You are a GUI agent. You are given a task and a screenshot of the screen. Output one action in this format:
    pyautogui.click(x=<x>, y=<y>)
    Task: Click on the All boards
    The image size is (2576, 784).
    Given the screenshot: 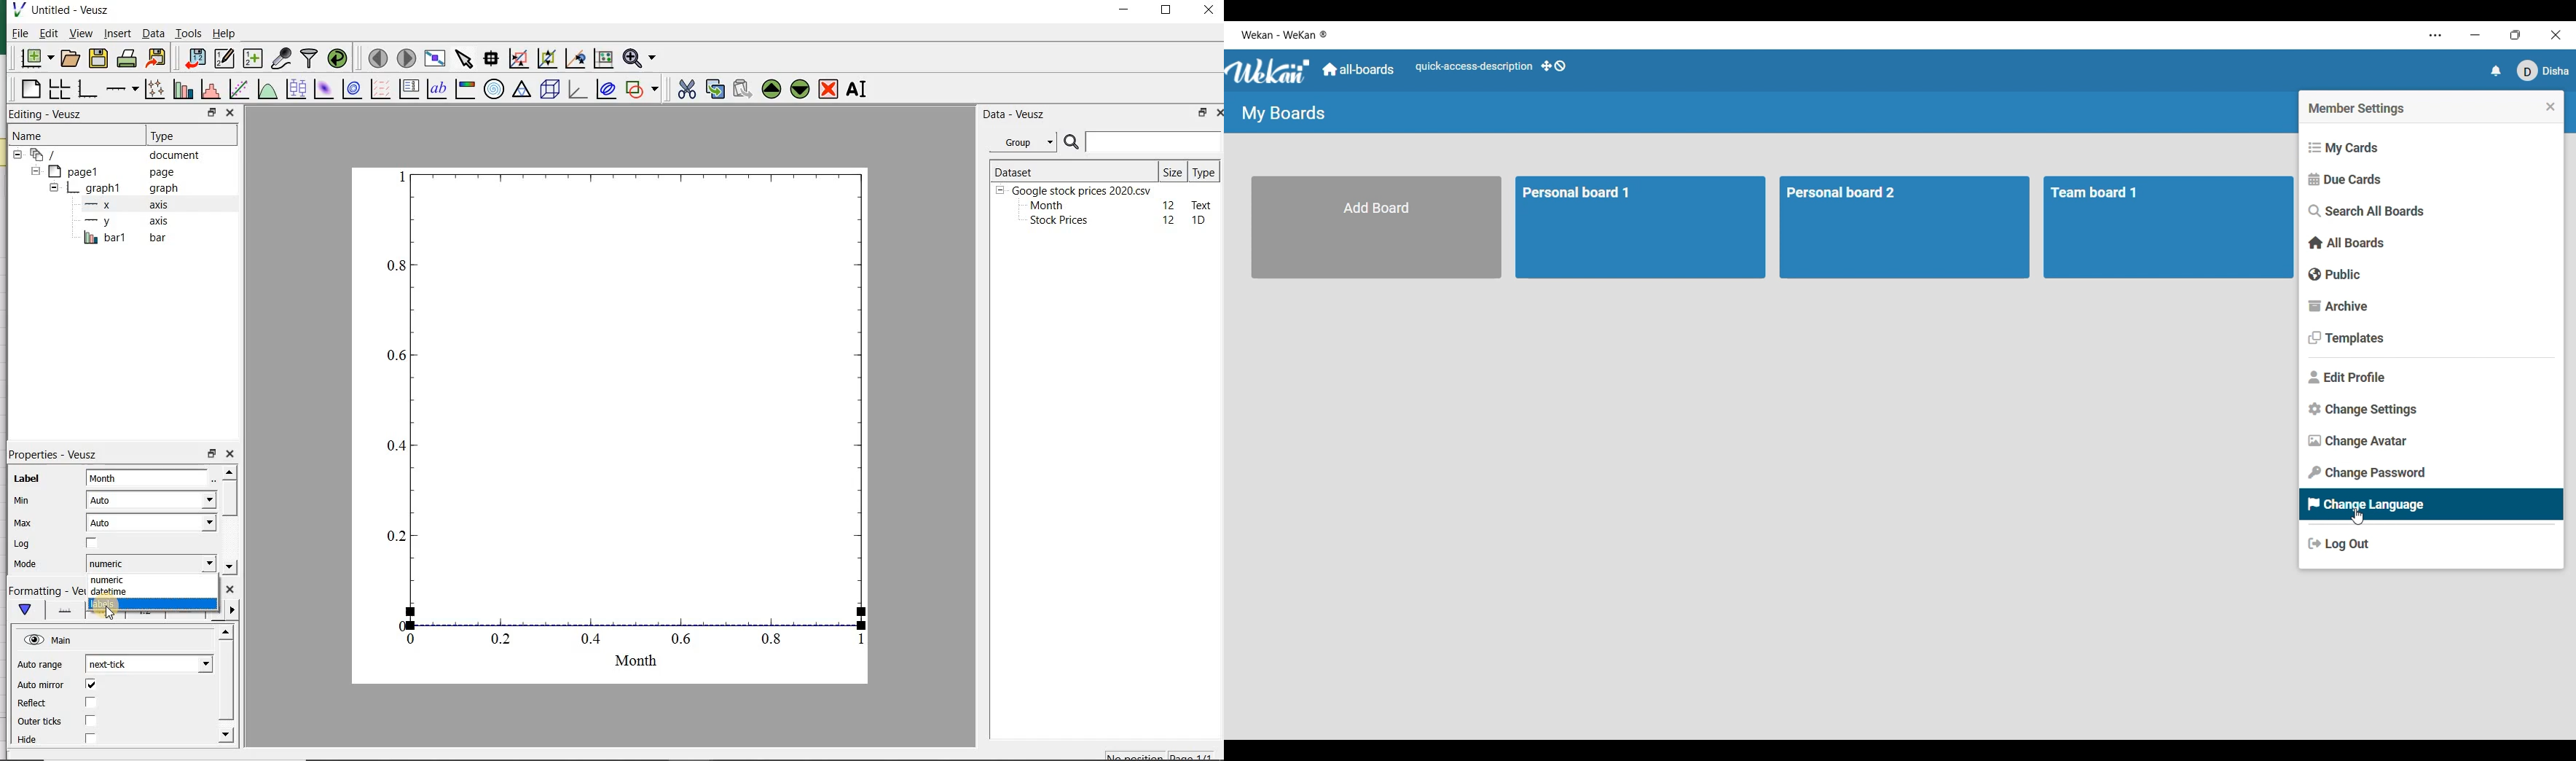 What is the action you would take?
    pyautogui.click(x=2430, y=242)
    